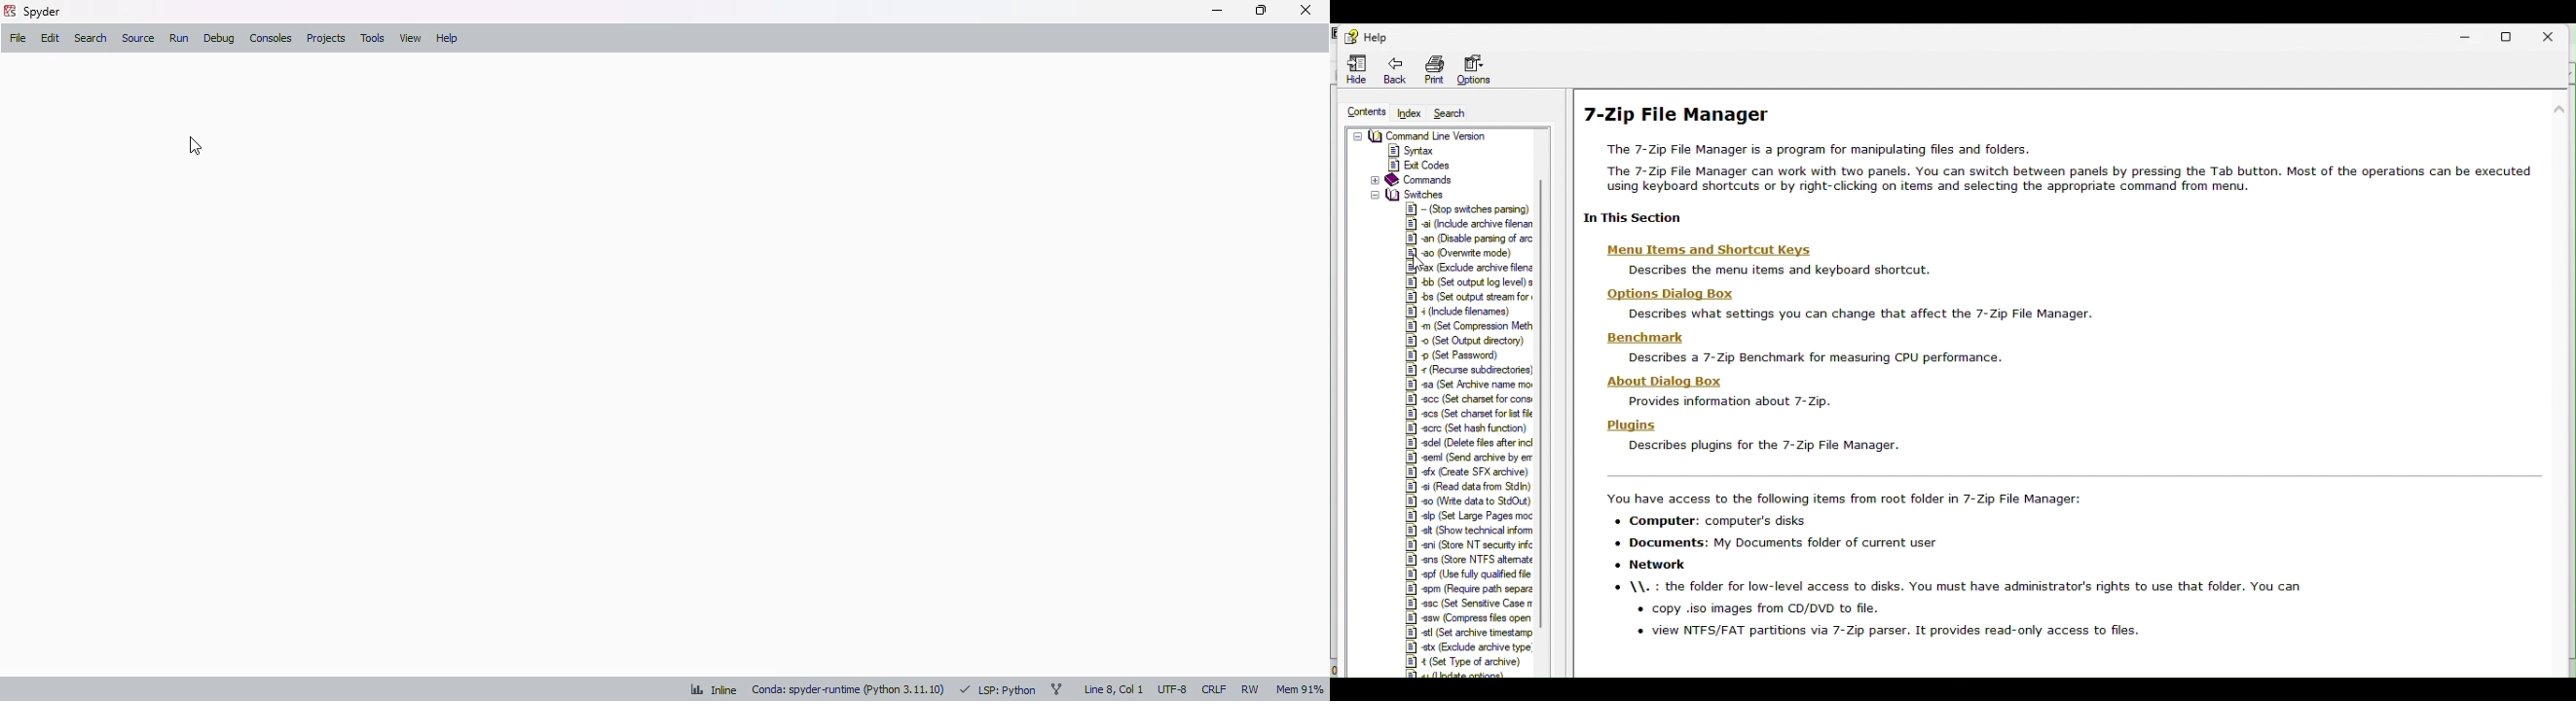 This screenshot has height=728, width=2576. I want to click on source, so click(139, 38).